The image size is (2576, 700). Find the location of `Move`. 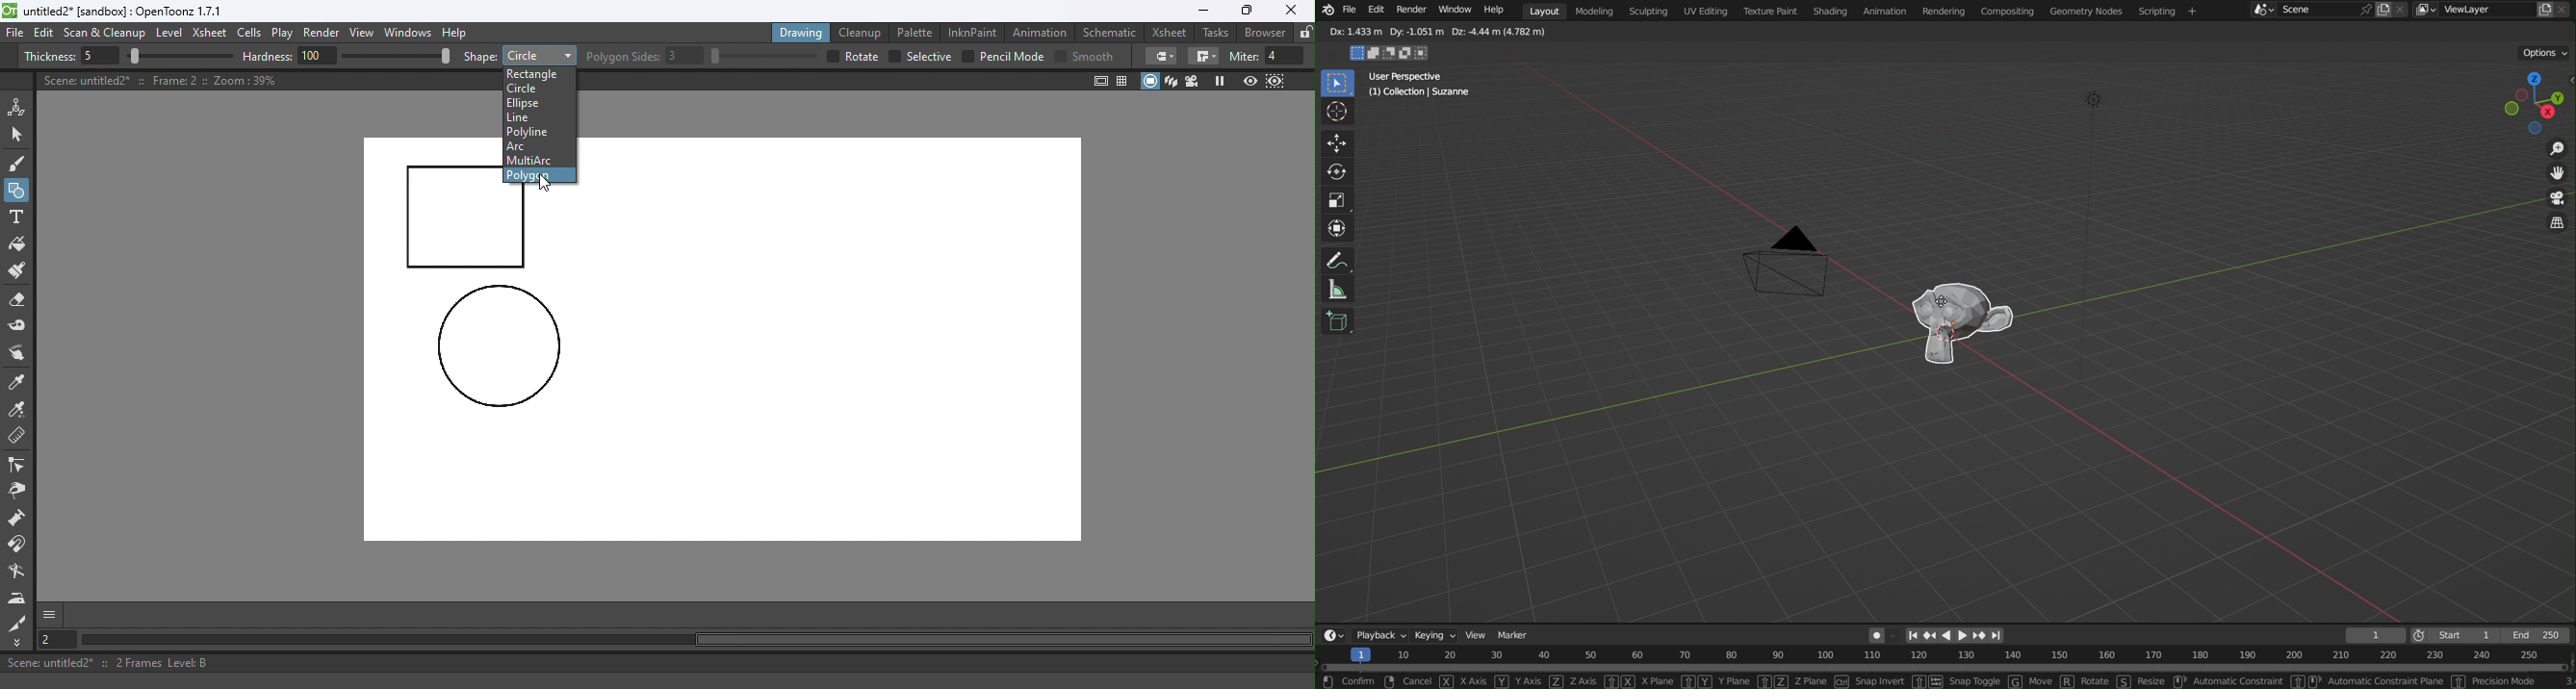

Move is located at coordinates (1337, 144).